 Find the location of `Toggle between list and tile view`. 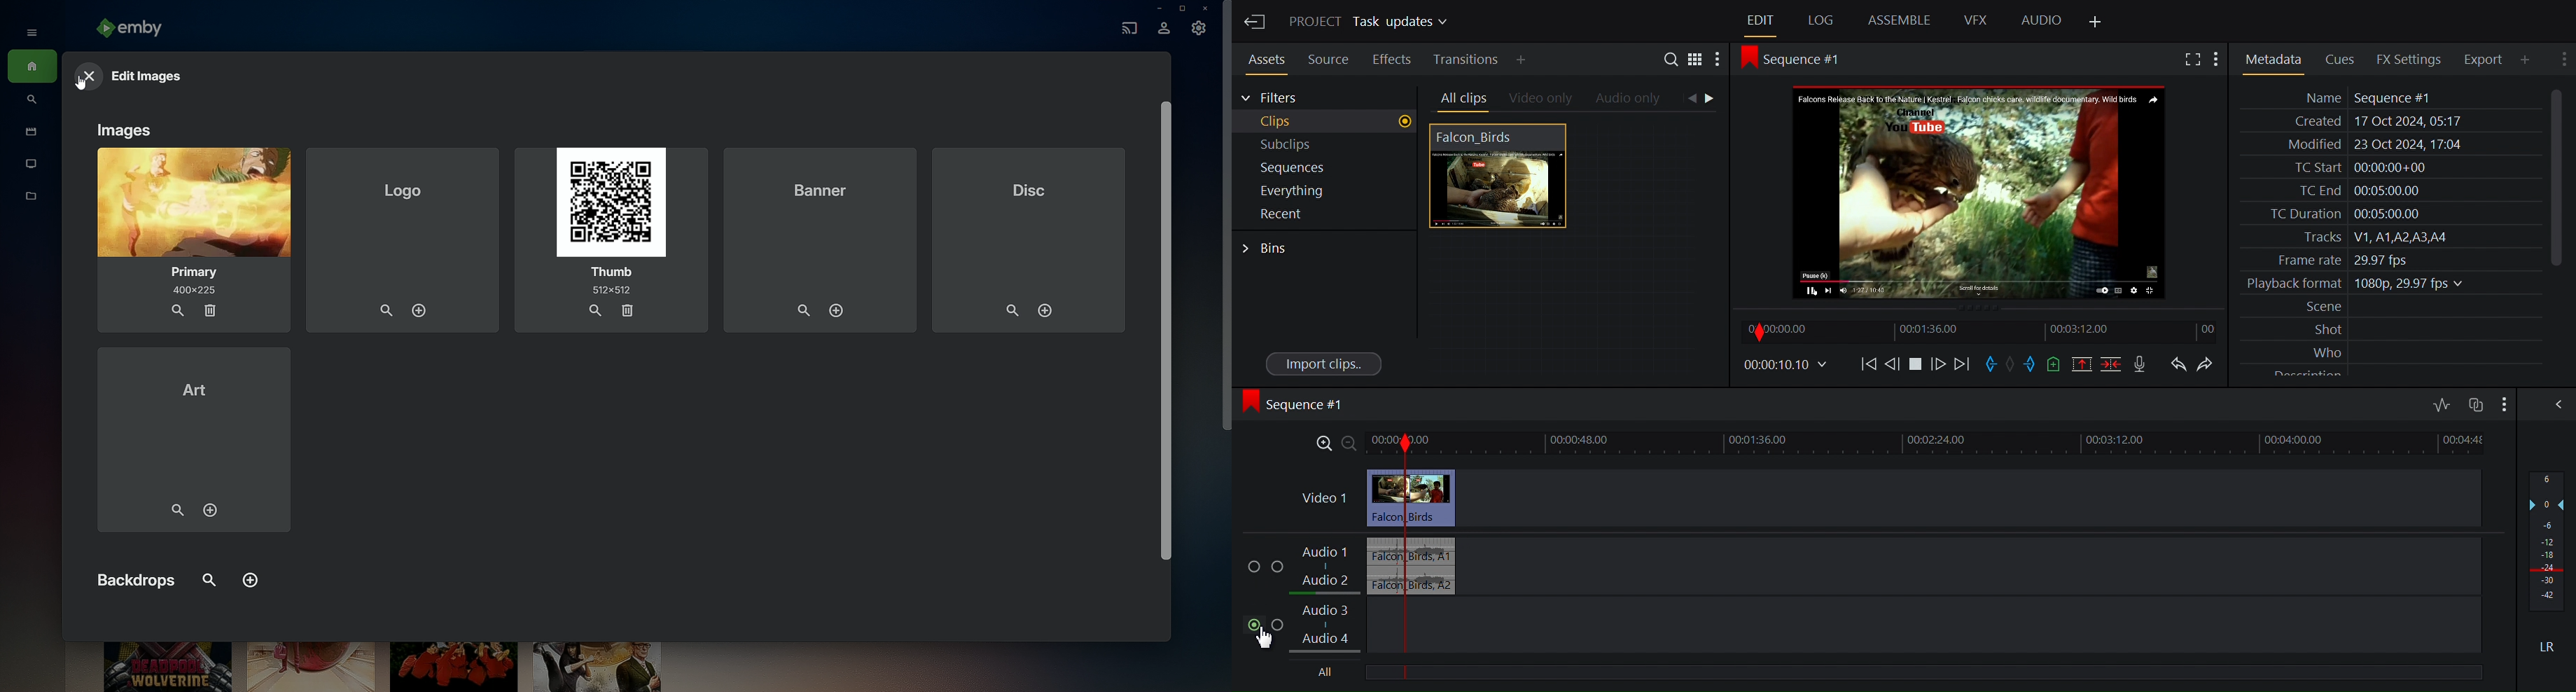

Toggle between list and tile view is located at coordinates (1695, 62).